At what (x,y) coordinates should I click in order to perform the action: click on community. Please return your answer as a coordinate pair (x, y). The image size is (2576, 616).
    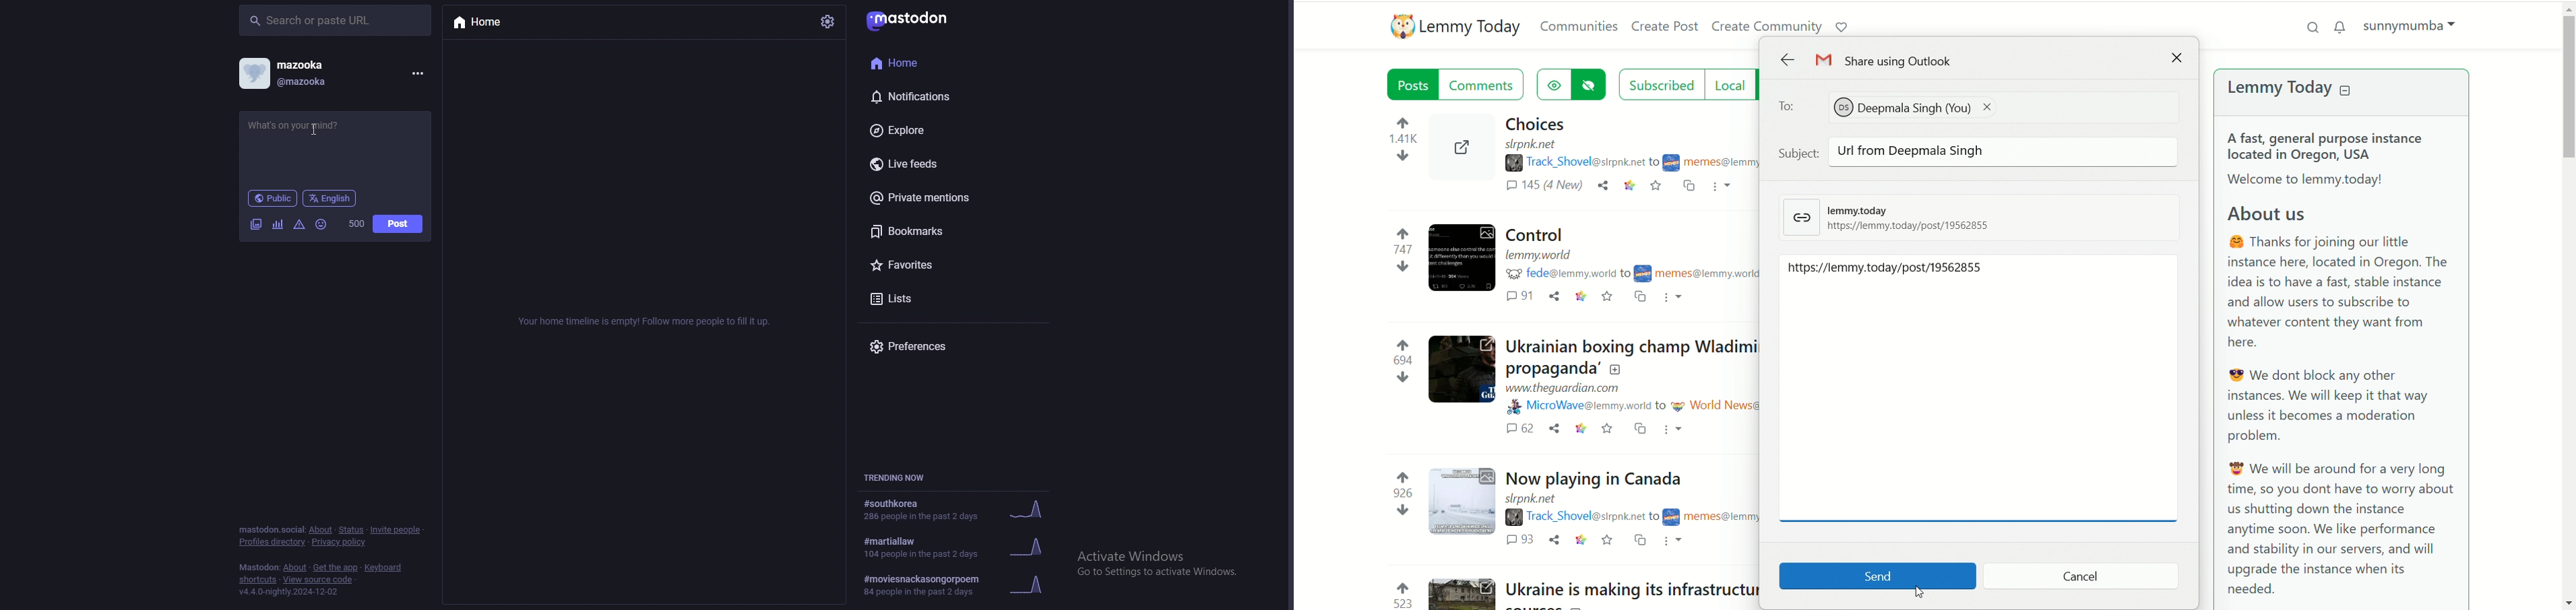
    Looking at the image, I should click on (1712, 162).